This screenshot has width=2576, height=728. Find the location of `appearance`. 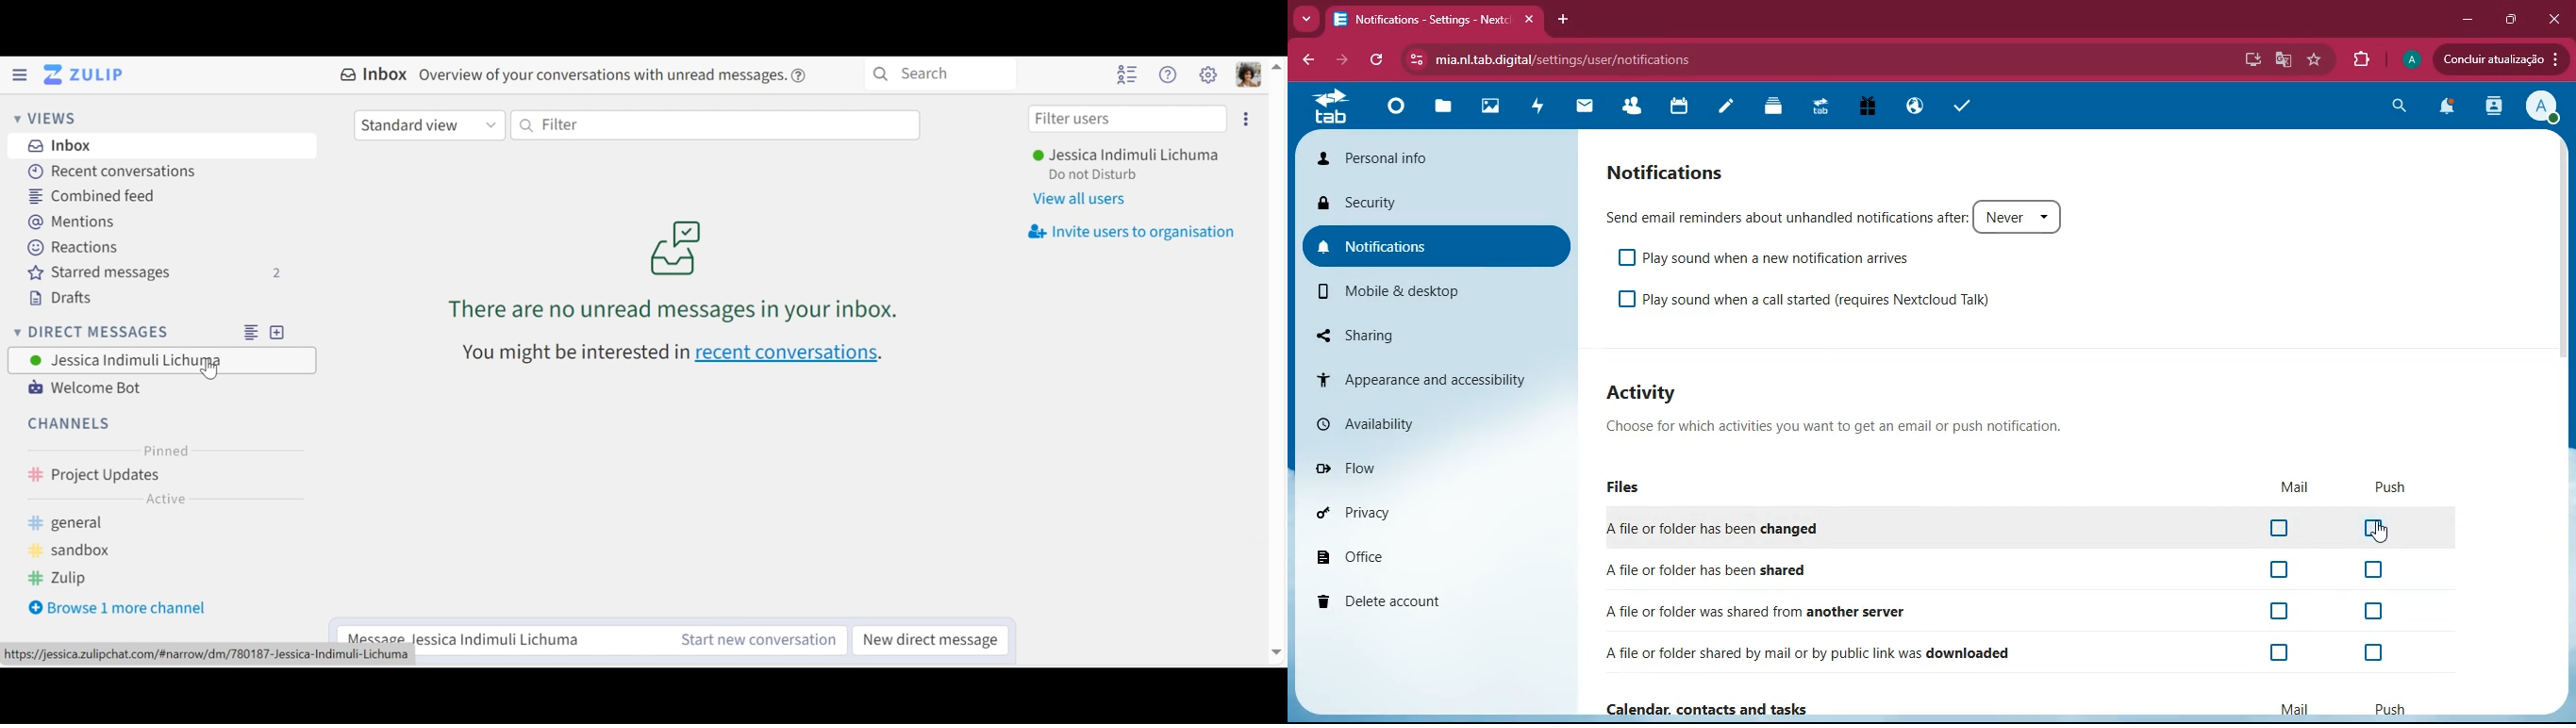

appearance is located at coordinates (1421, 374).